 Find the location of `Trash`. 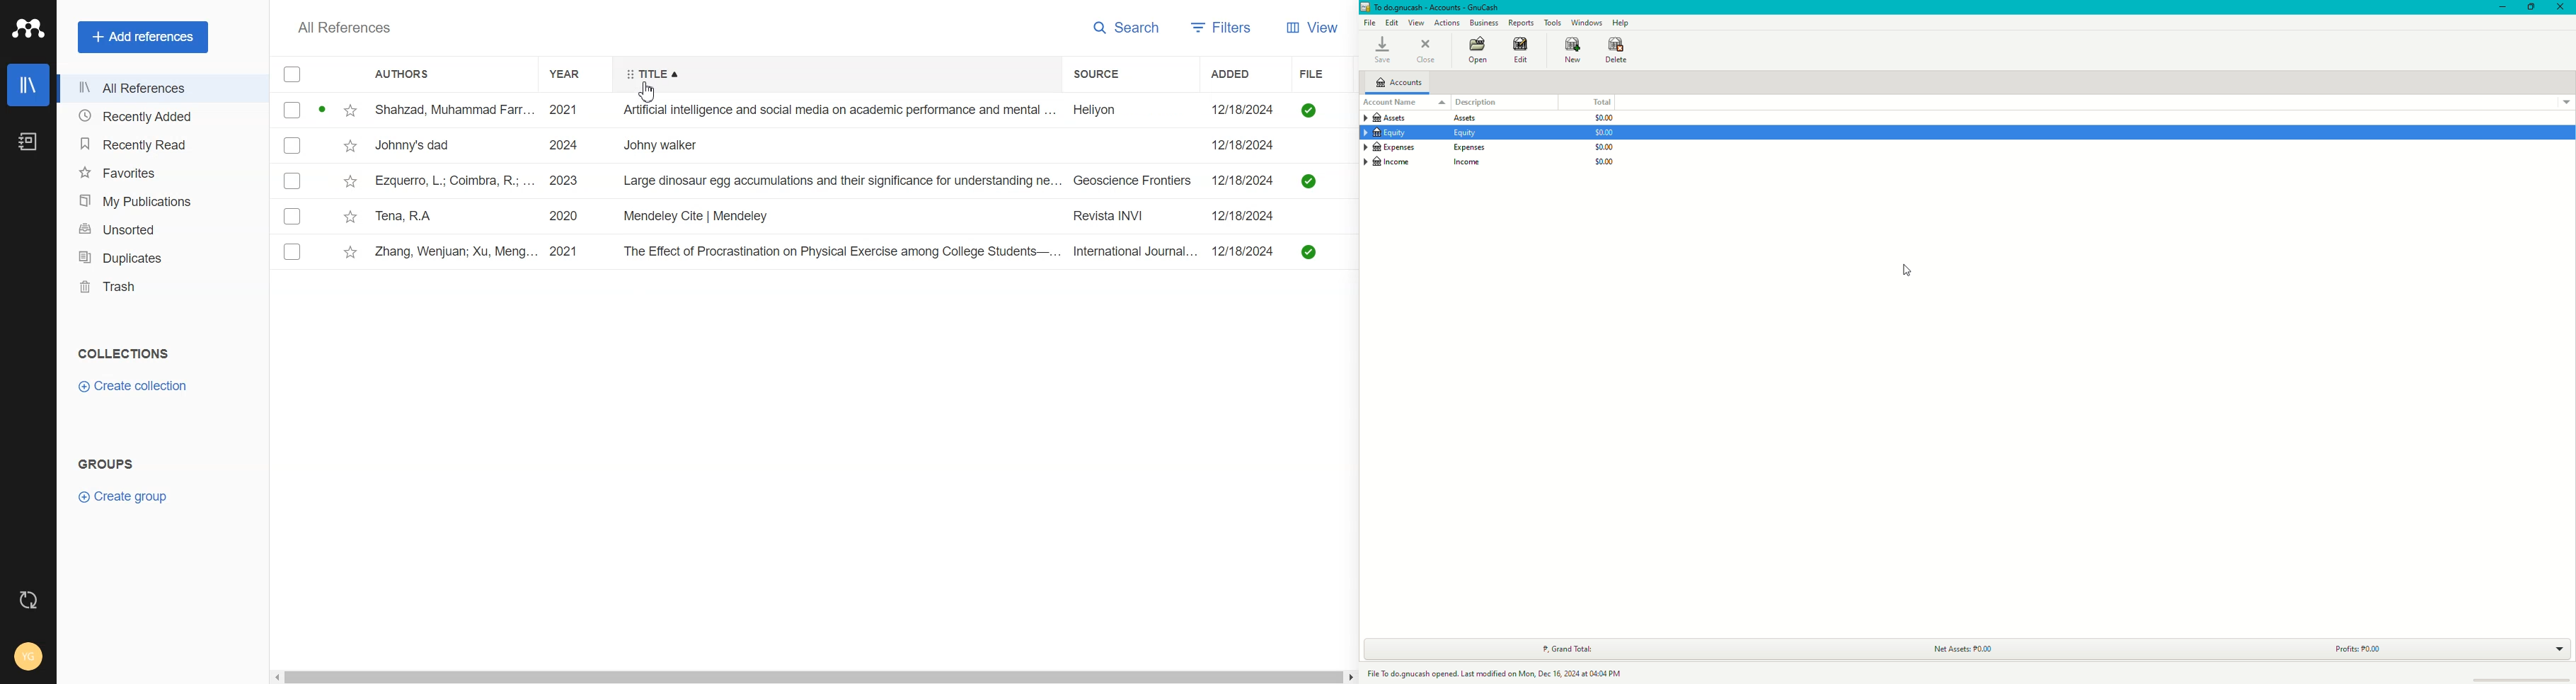

Trash is located at coordinates (162, 287).